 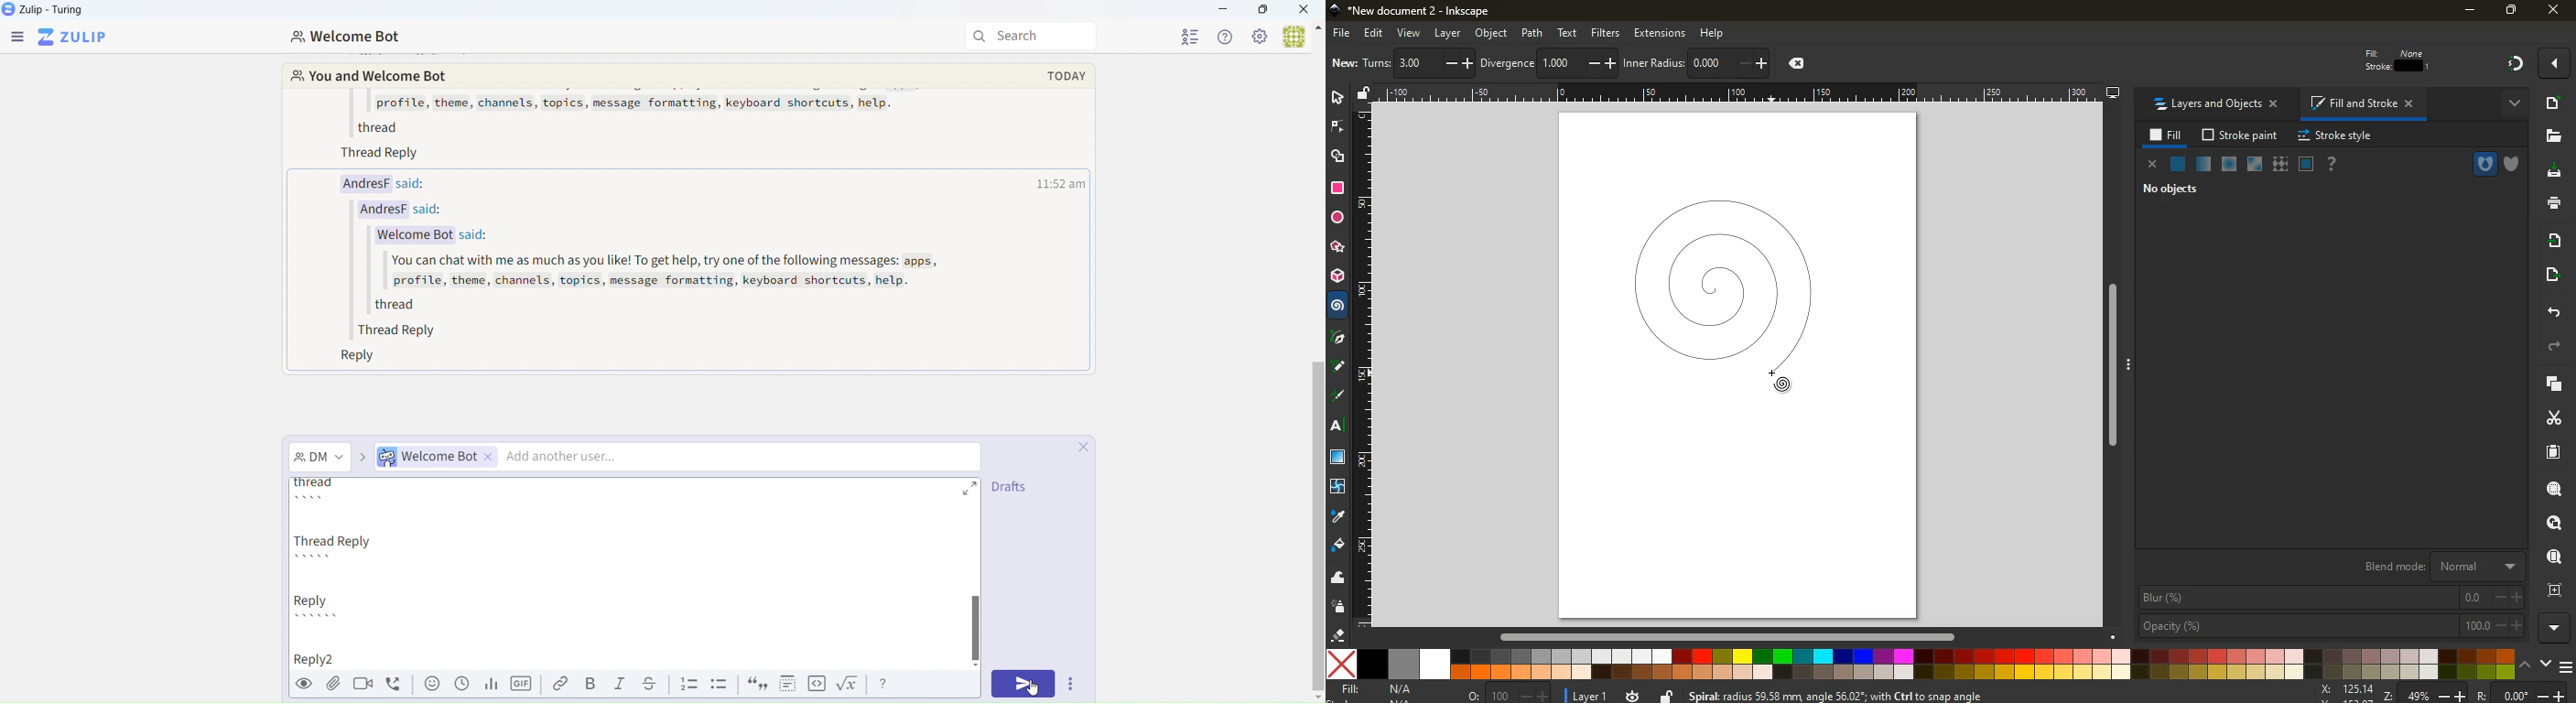 I want to click on Zulip, so click(x=51, y=12).